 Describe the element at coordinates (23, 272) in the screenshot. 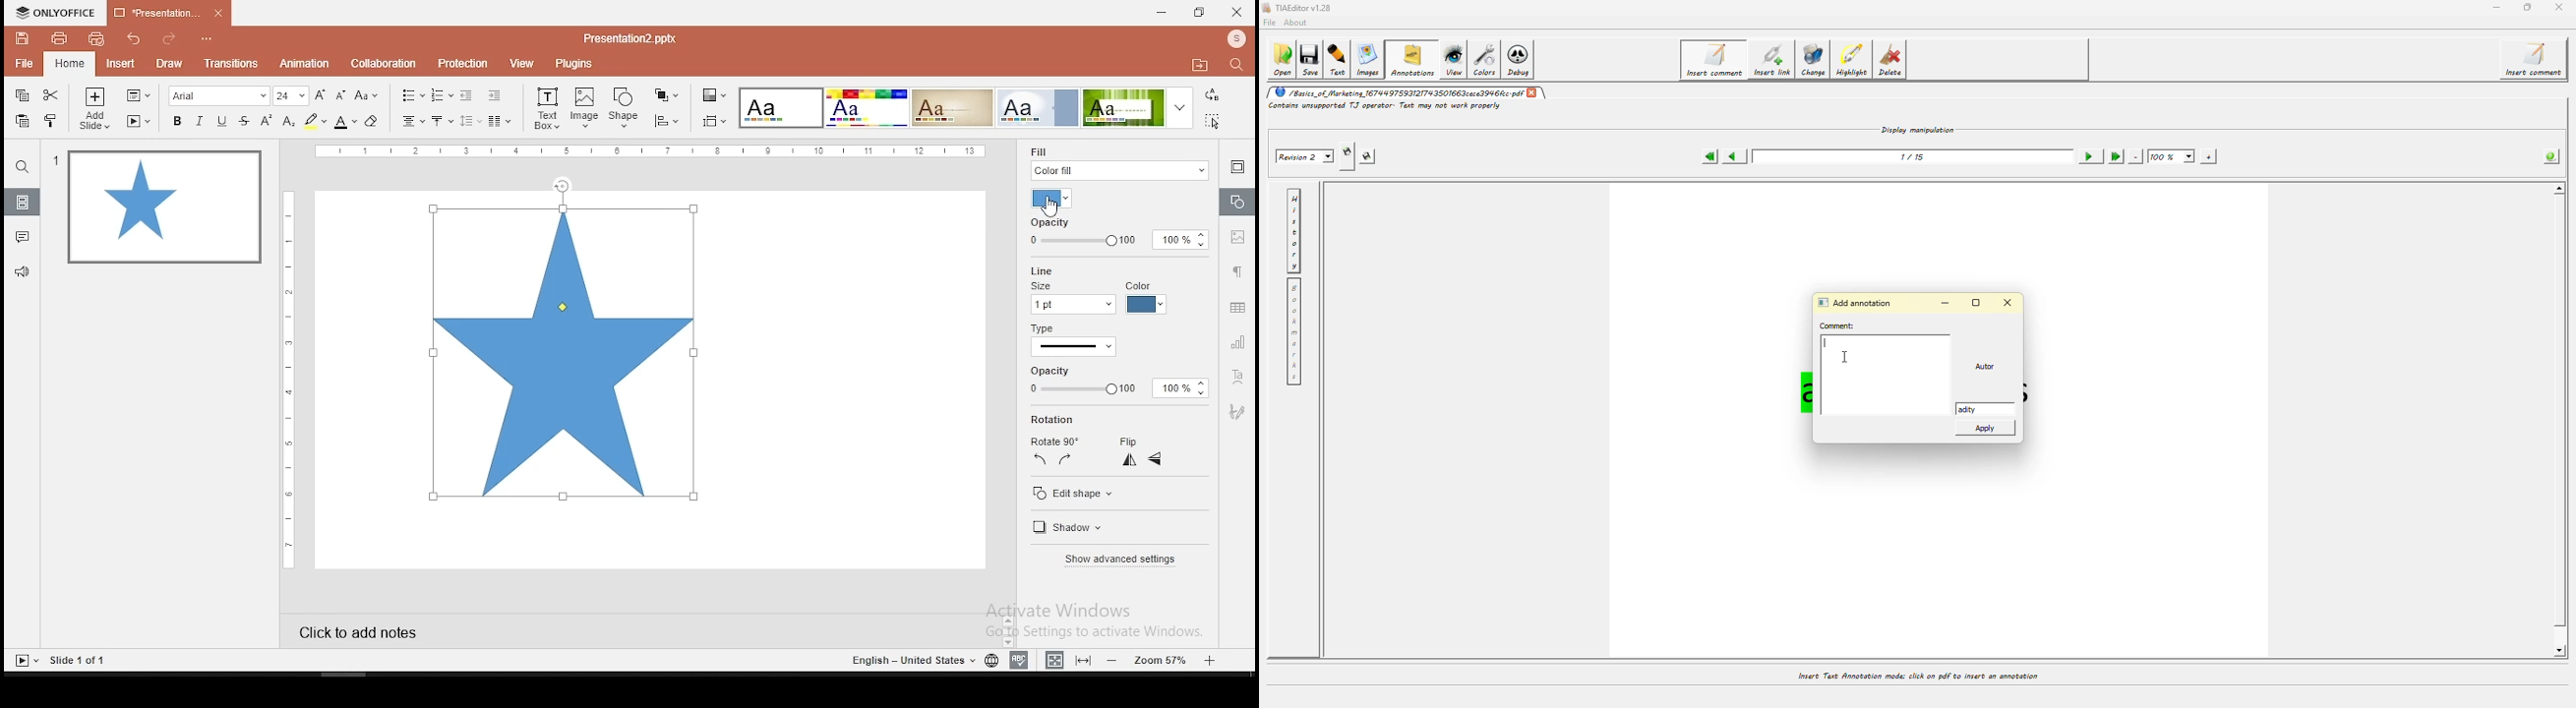

I see `support and feedback` at that location.